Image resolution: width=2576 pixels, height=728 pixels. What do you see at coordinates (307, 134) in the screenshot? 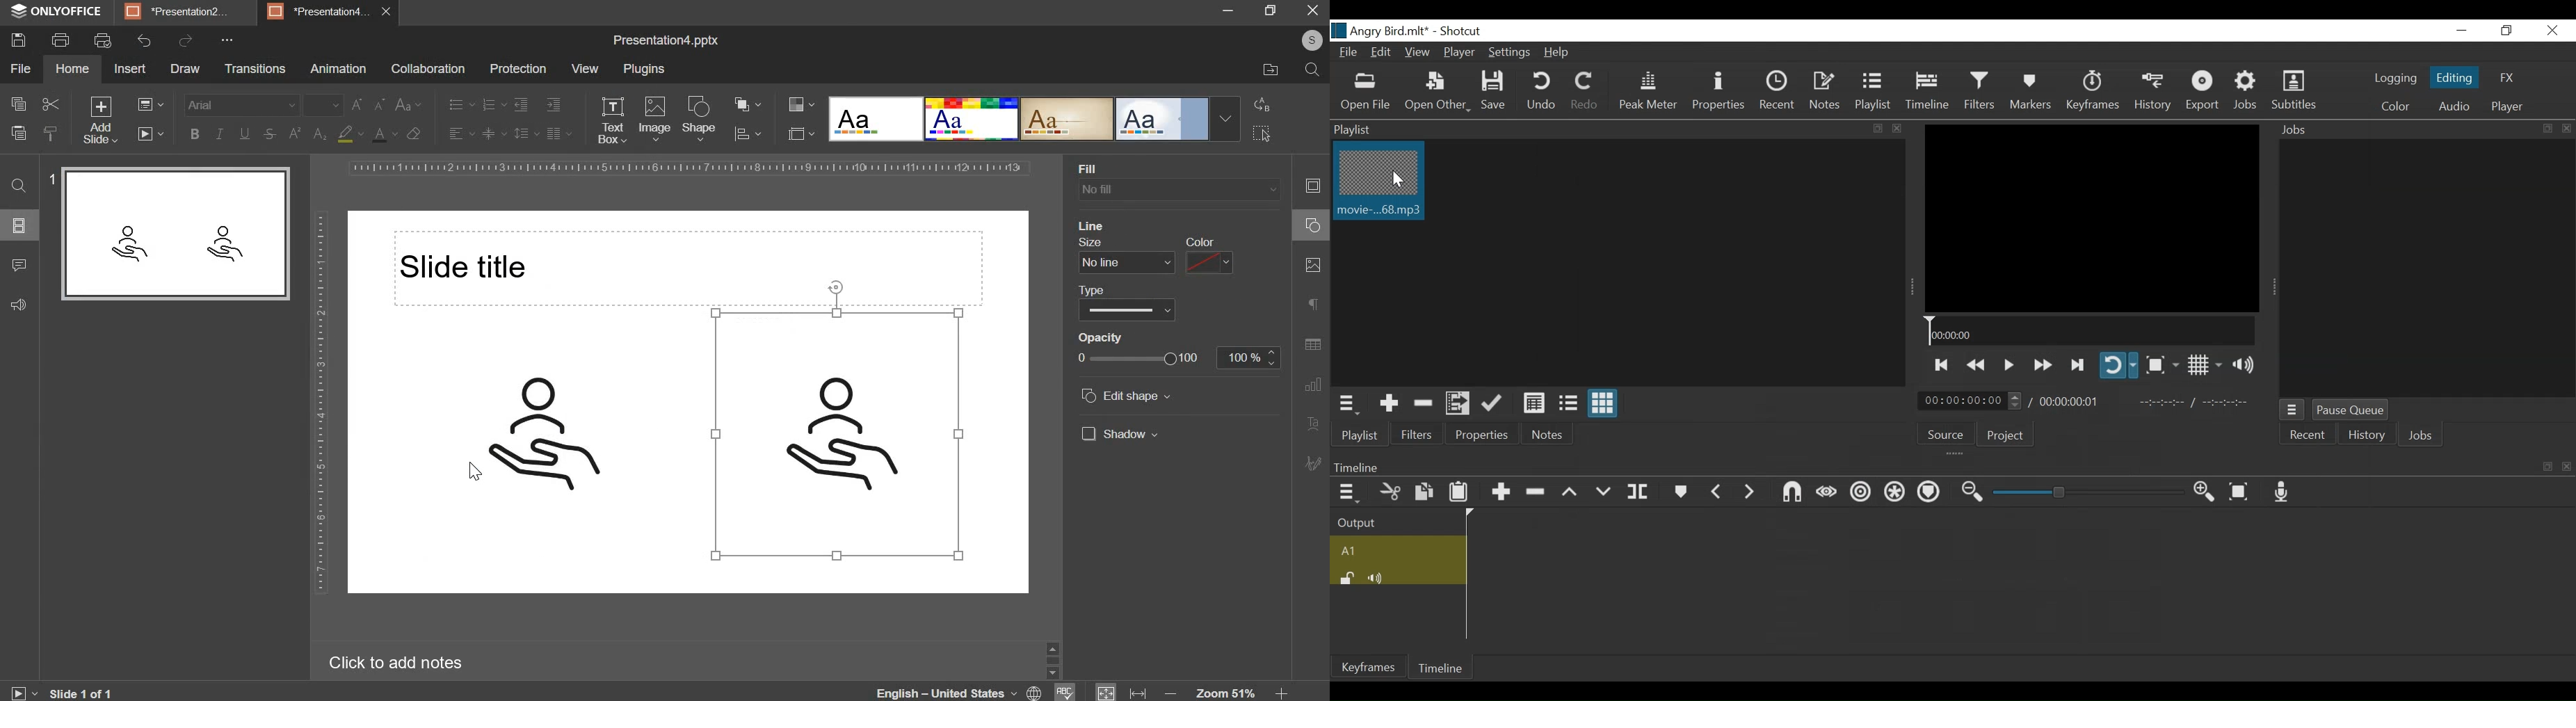
I see `subscript & superscript` at bounding box center [307, 134].